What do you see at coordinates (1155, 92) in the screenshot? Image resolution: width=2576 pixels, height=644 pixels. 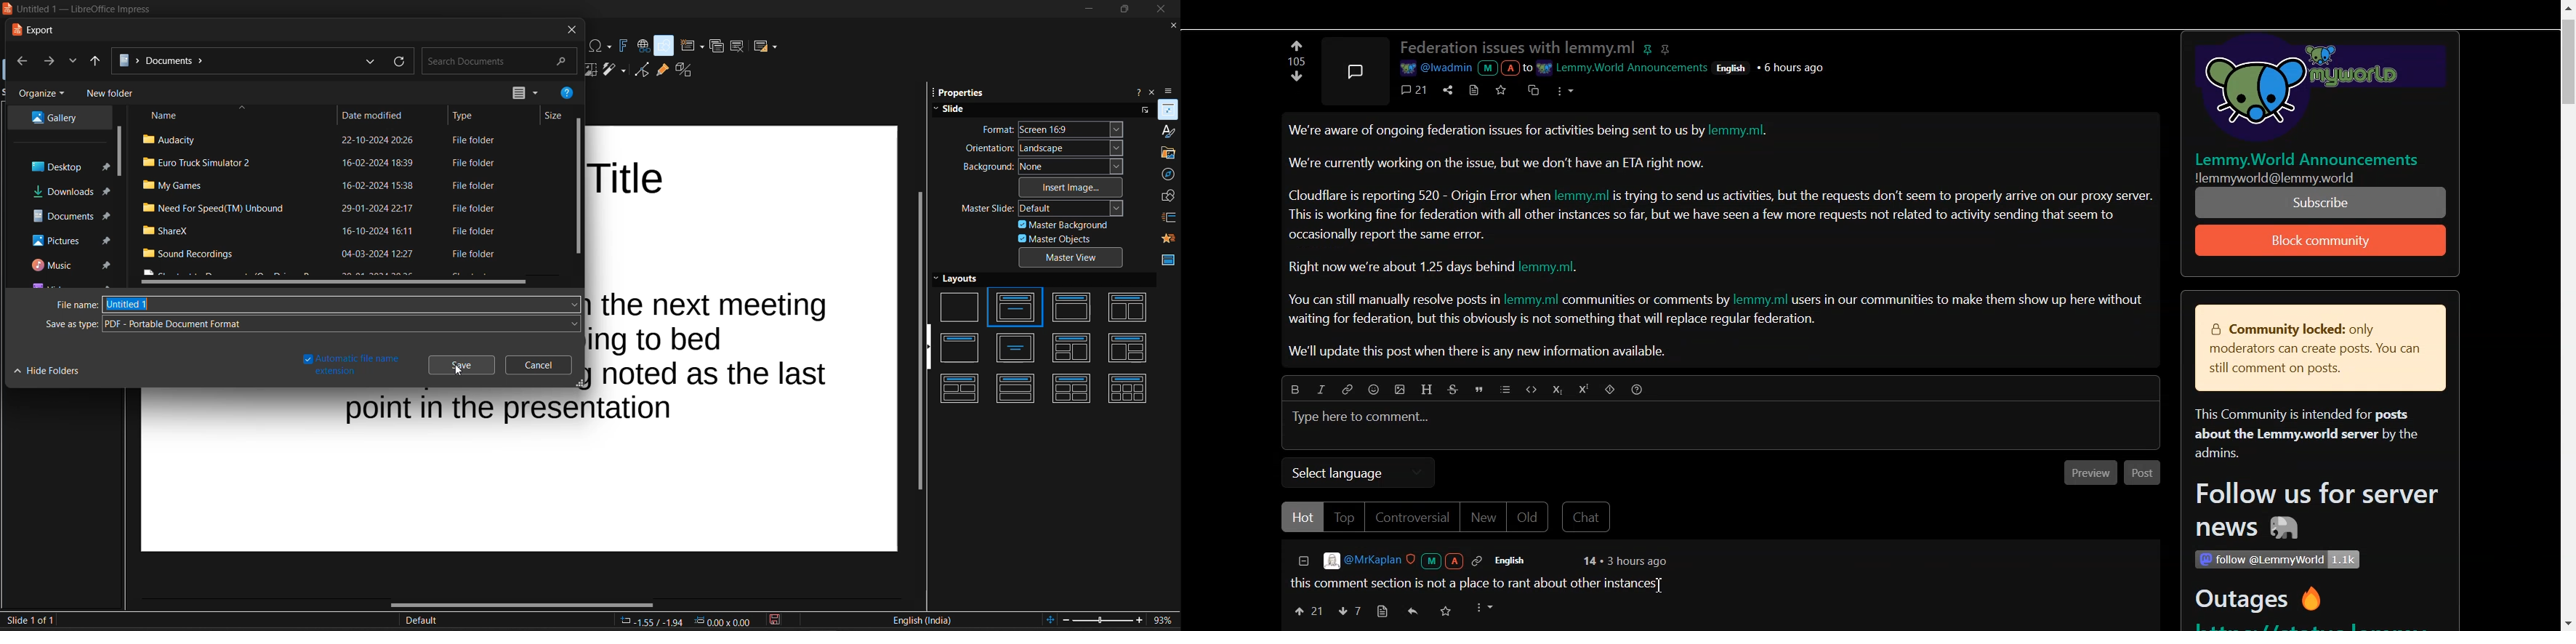 I see `close sidebar deck` at bounding box center [1155, 92].